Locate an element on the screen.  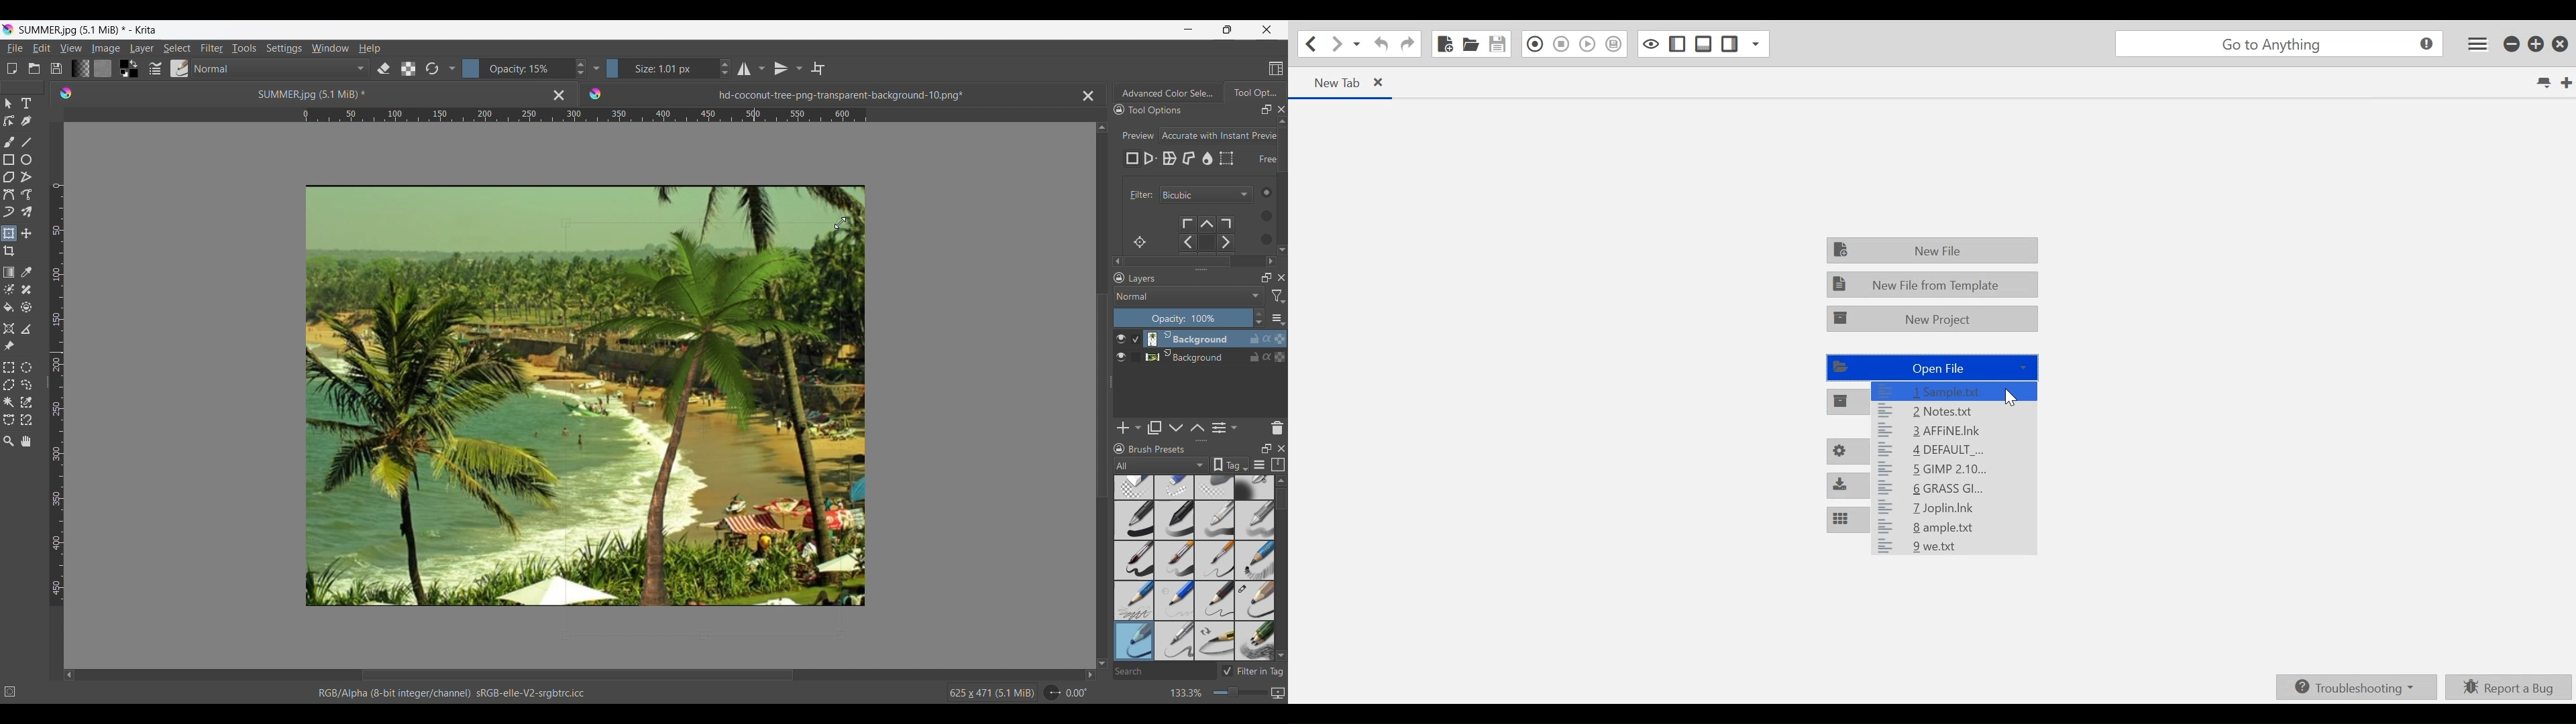
Settings is located at coordinates (284, 48).